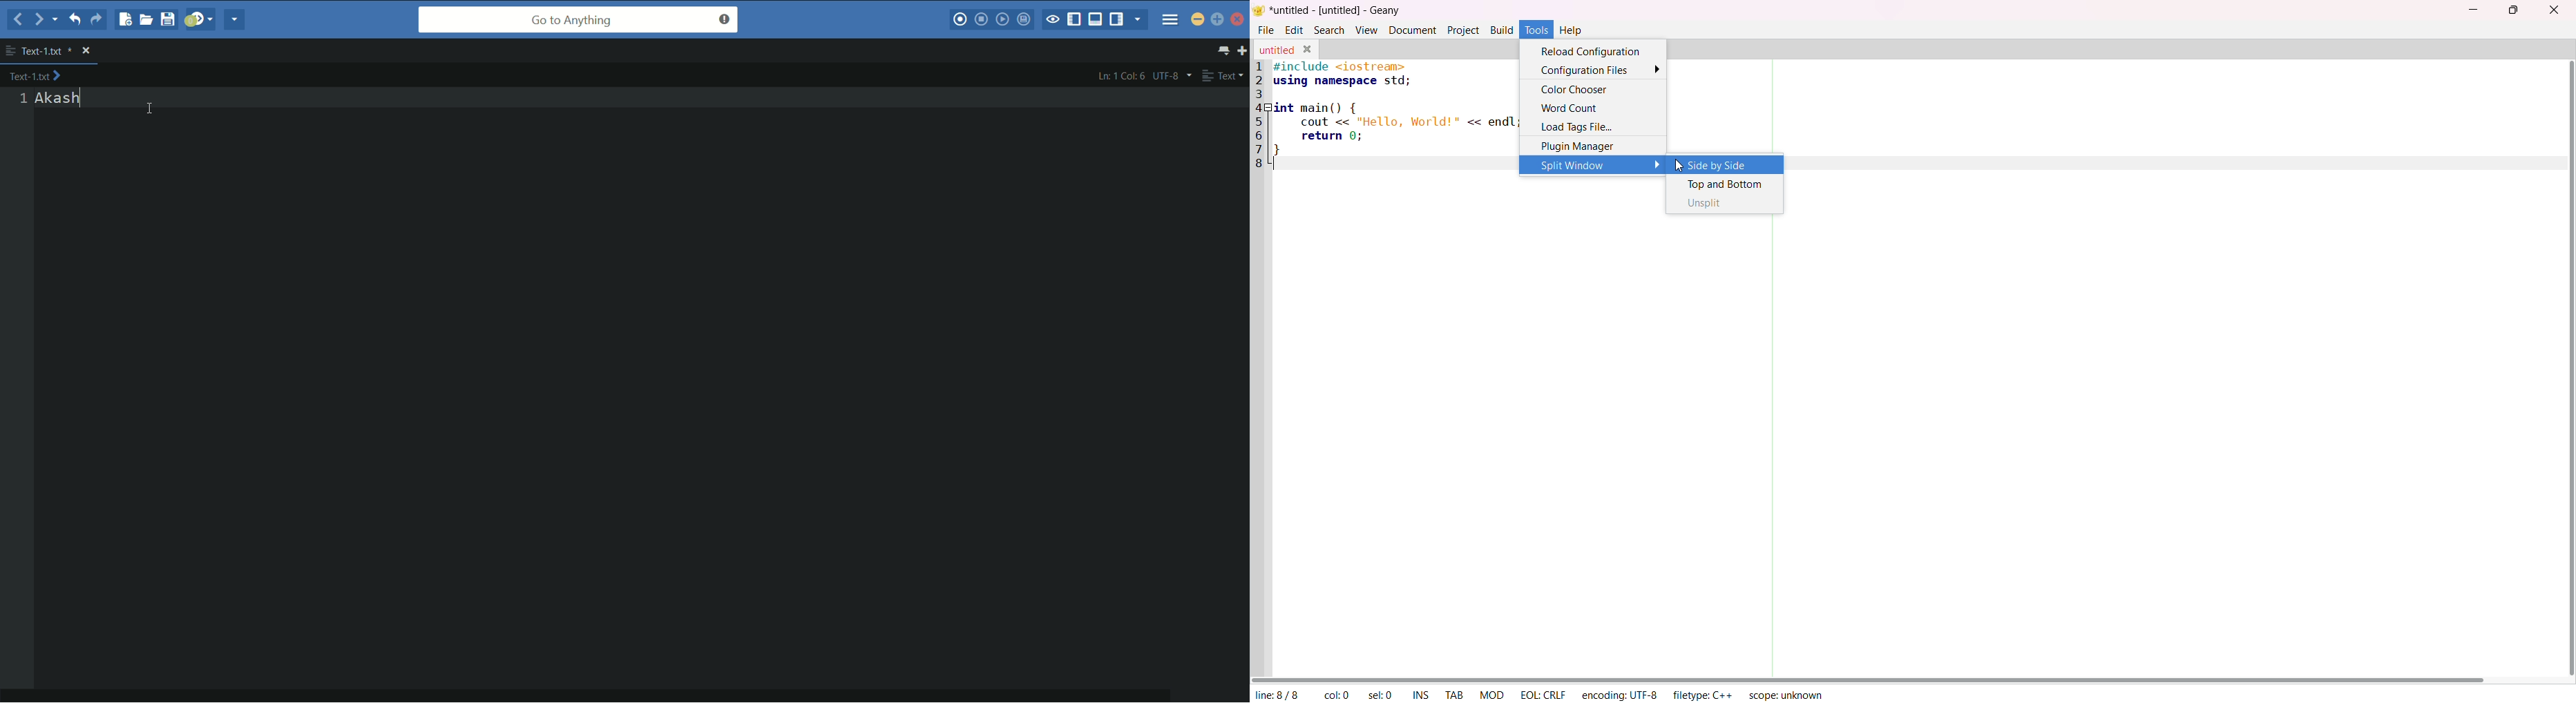 Image resolution: width=2576 pixels, height=728 pixels. What do you see at coordinates (1724, 184) in the screenshot?
I see `Top and Bottom` at bounding box center [1724, 184].